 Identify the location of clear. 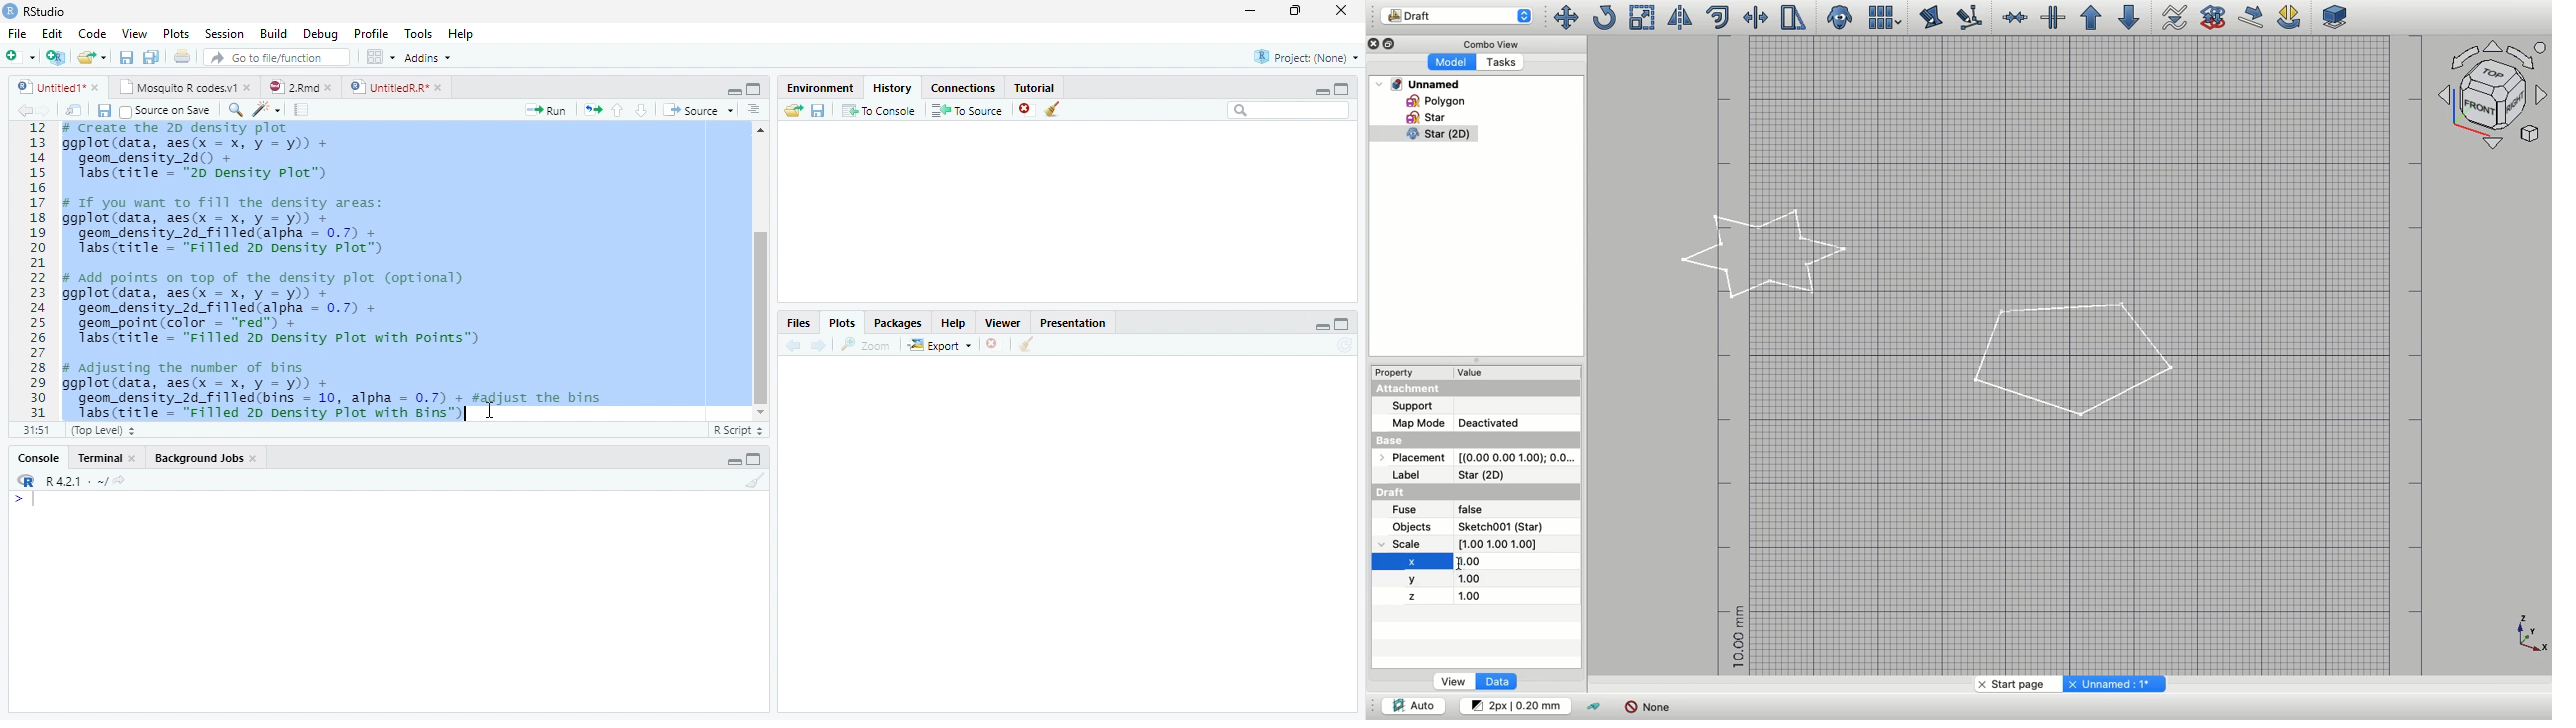
(1053, 110).